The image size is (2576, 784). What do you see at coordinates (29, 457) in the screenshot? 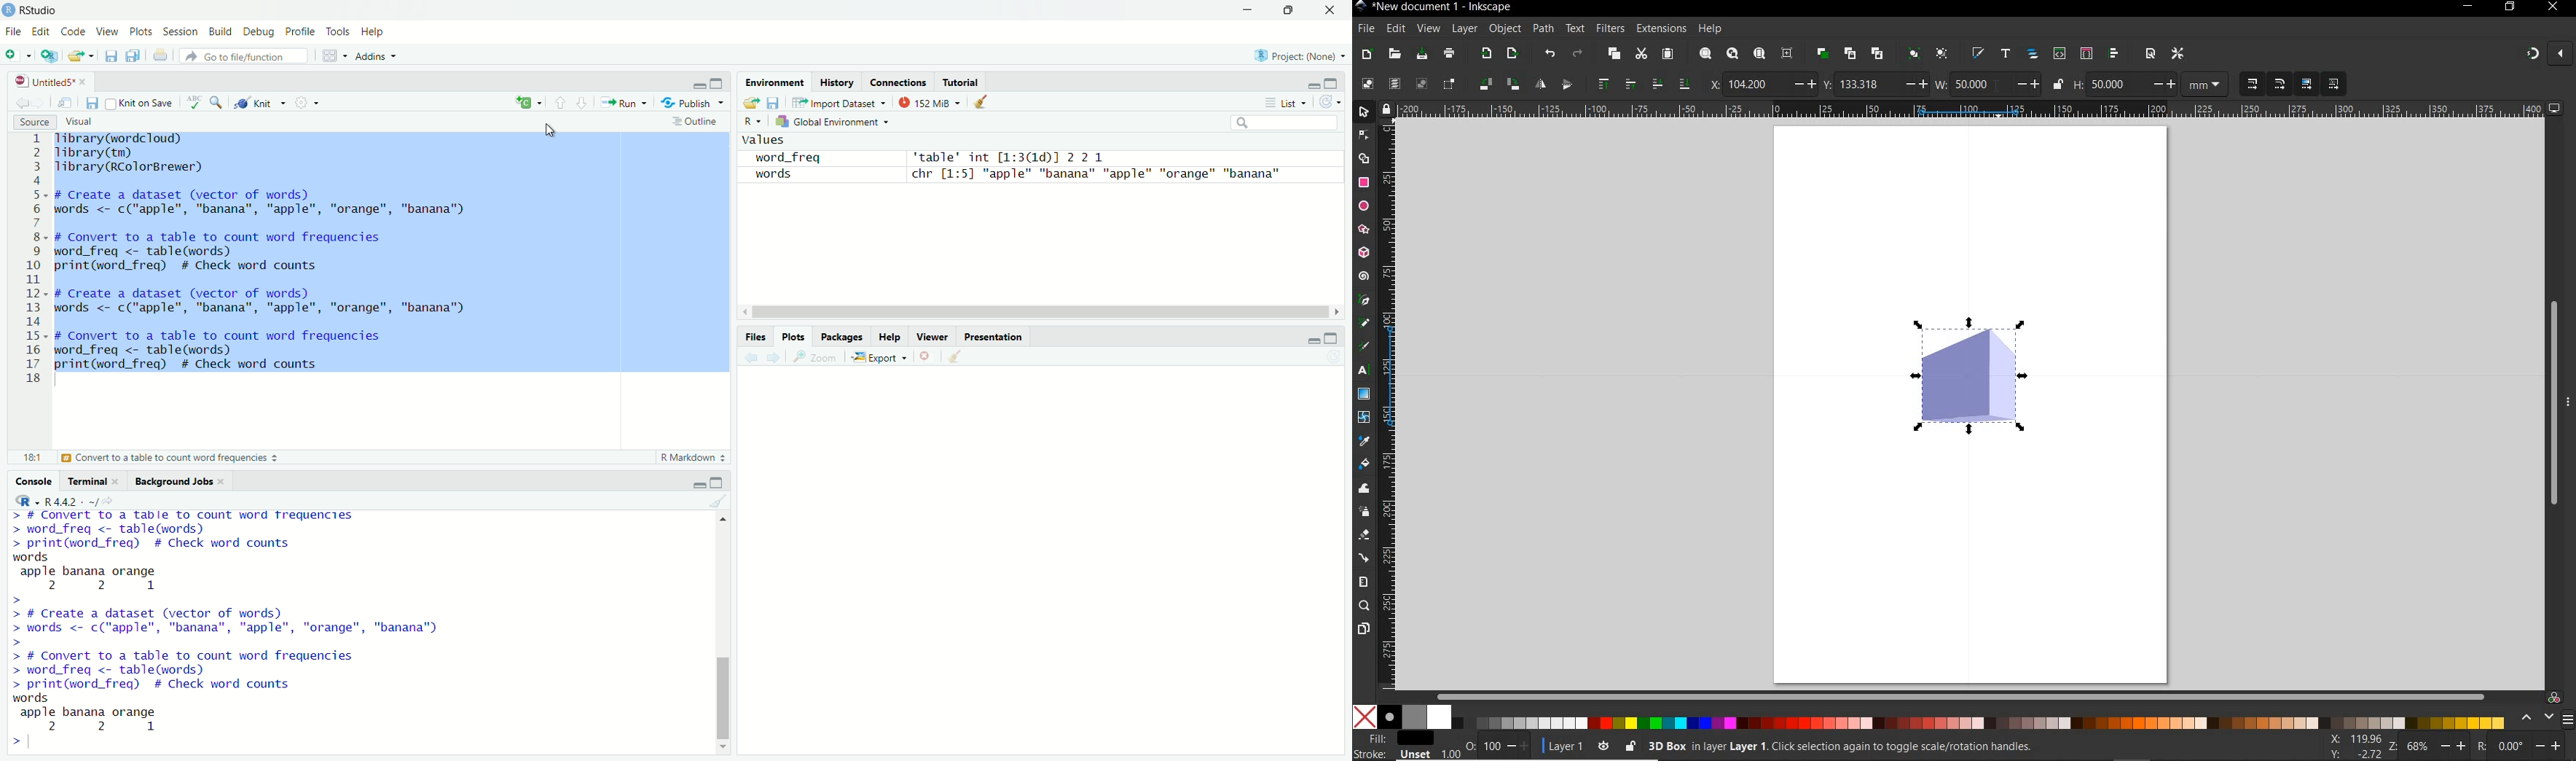
I see `18:1` at bounding box center [29, 457].